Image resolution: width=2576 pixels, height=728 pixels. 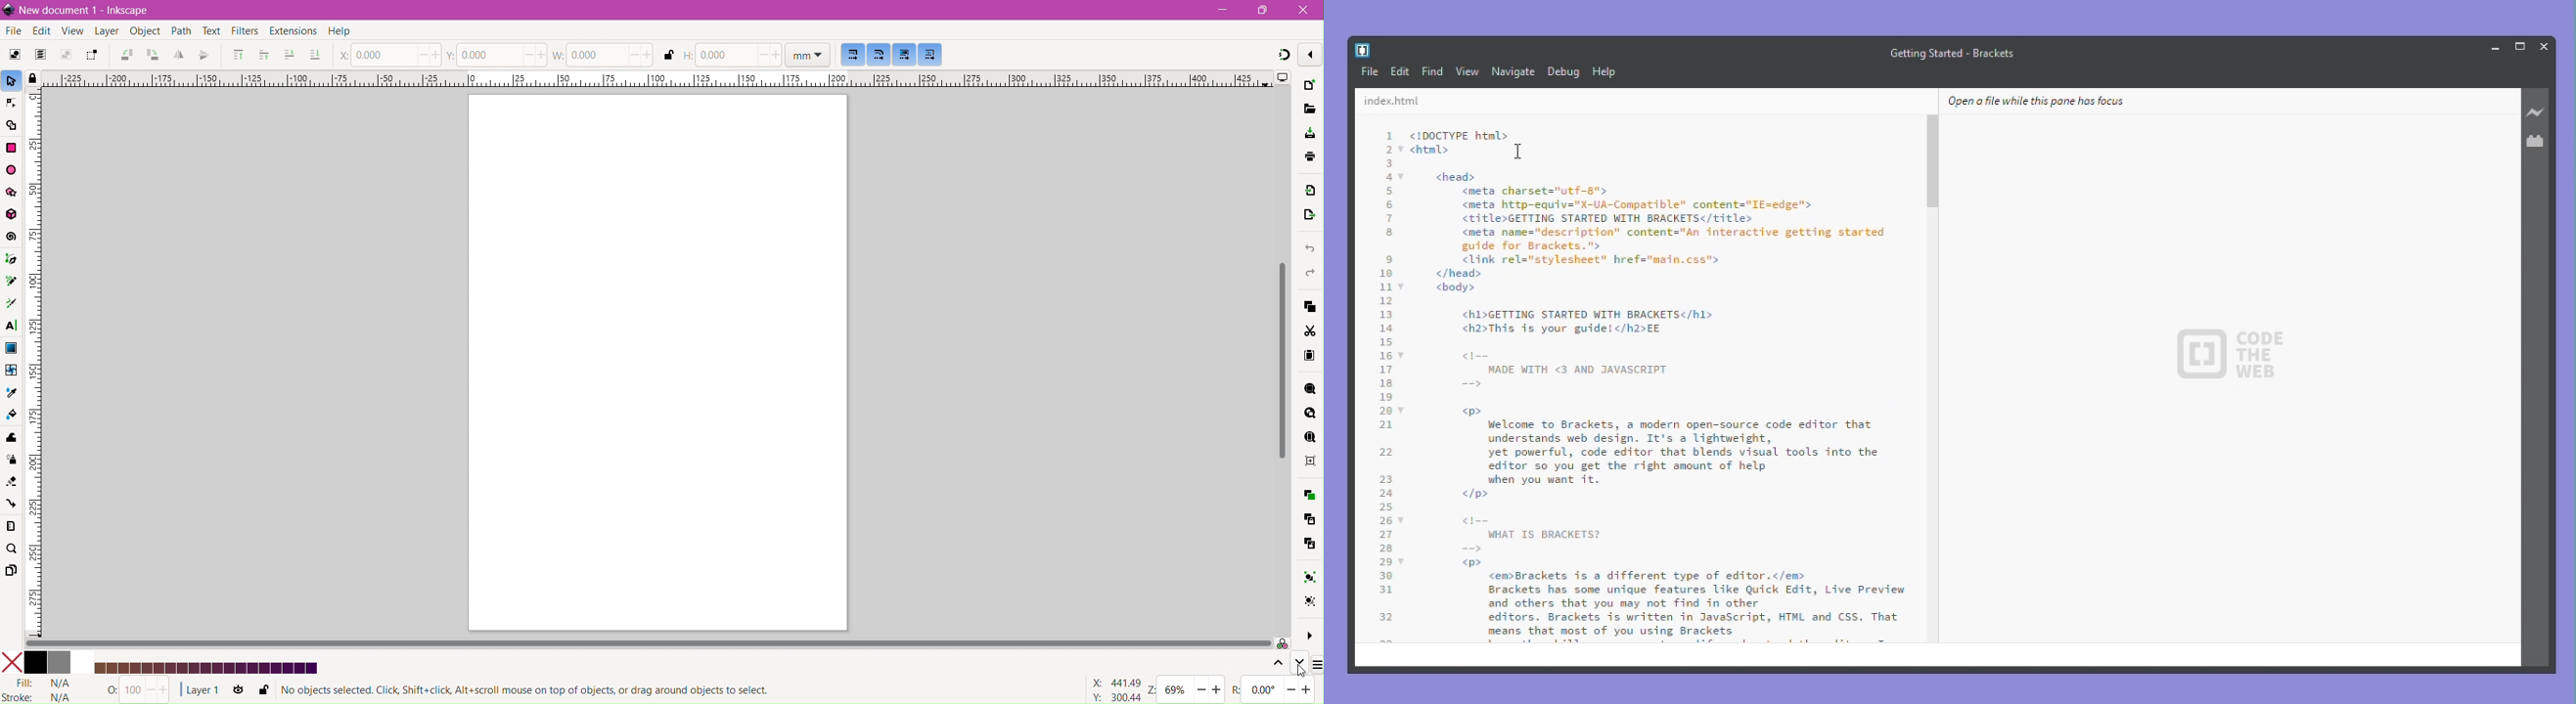 What do you see at coordinates (808, 55) in the screenshot?
I see `Set Ruler dimension` at bounding box center [808, 55].